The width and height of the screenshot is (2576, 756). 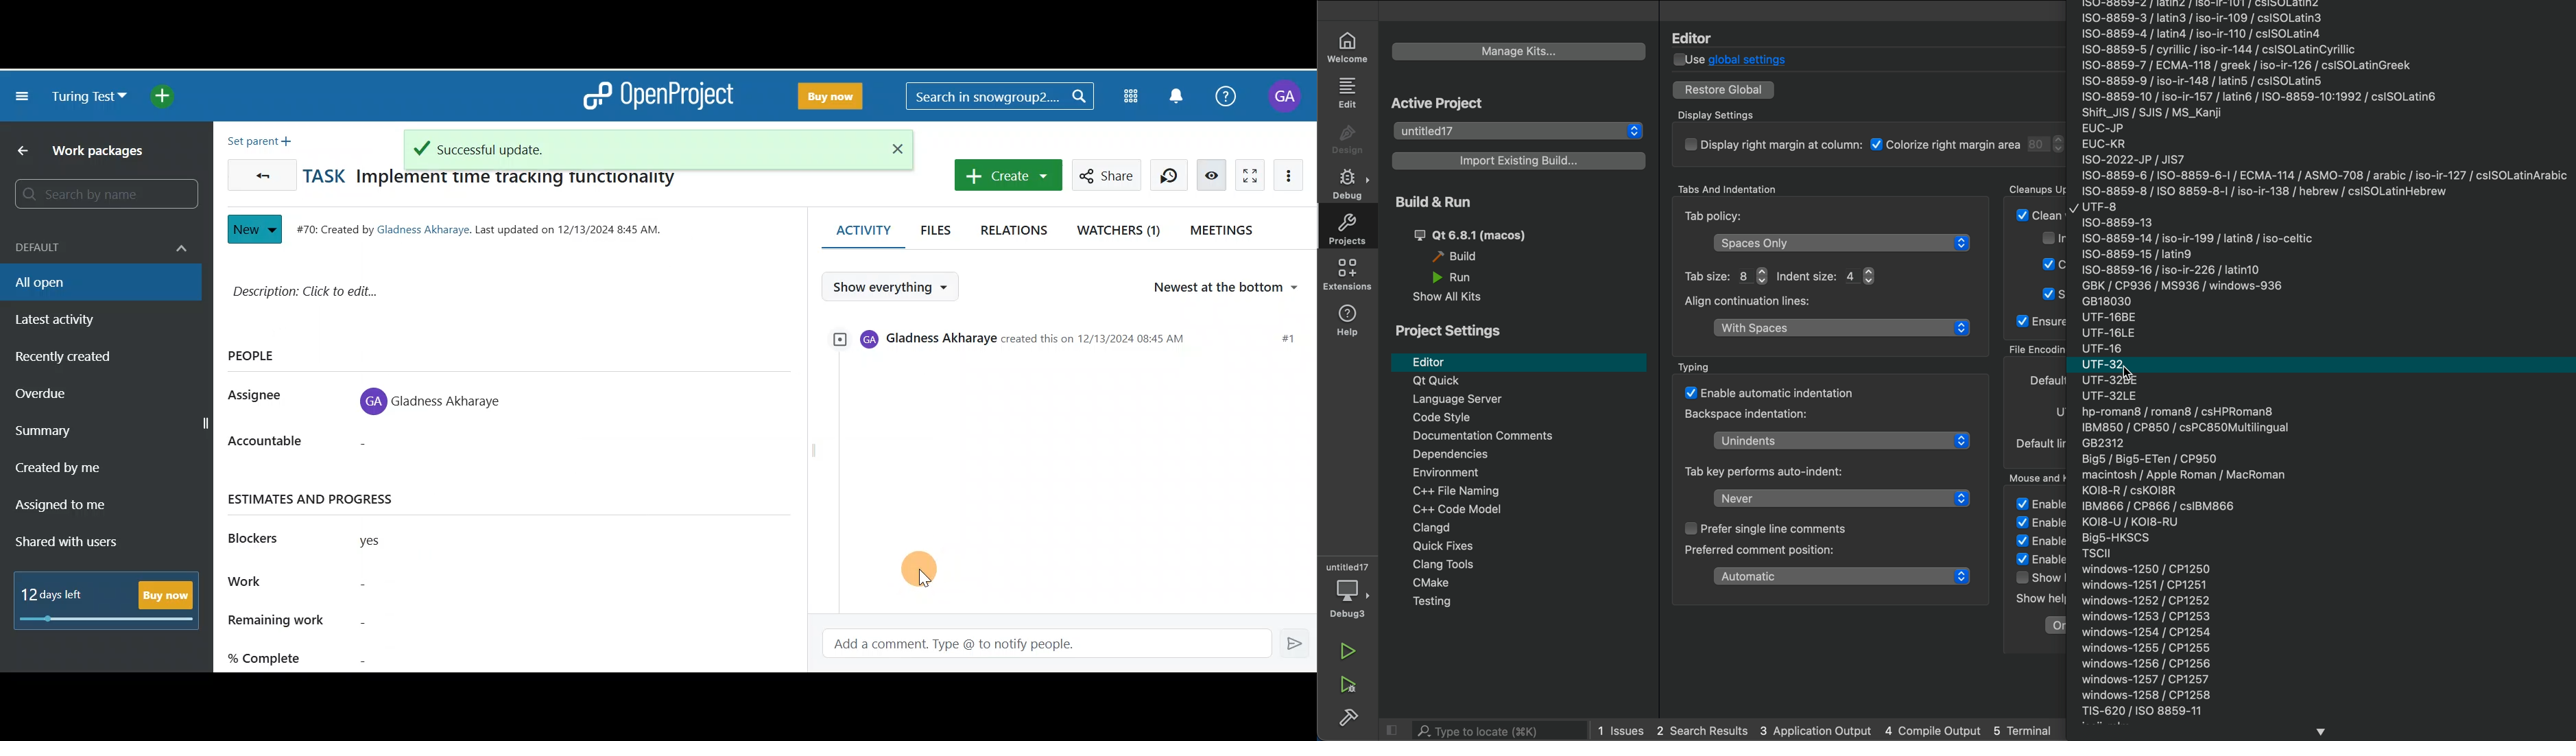 What do you see at coordinates (91, 472) in the screenshot?
I see `Created by me` at bounding box center [91, 472].